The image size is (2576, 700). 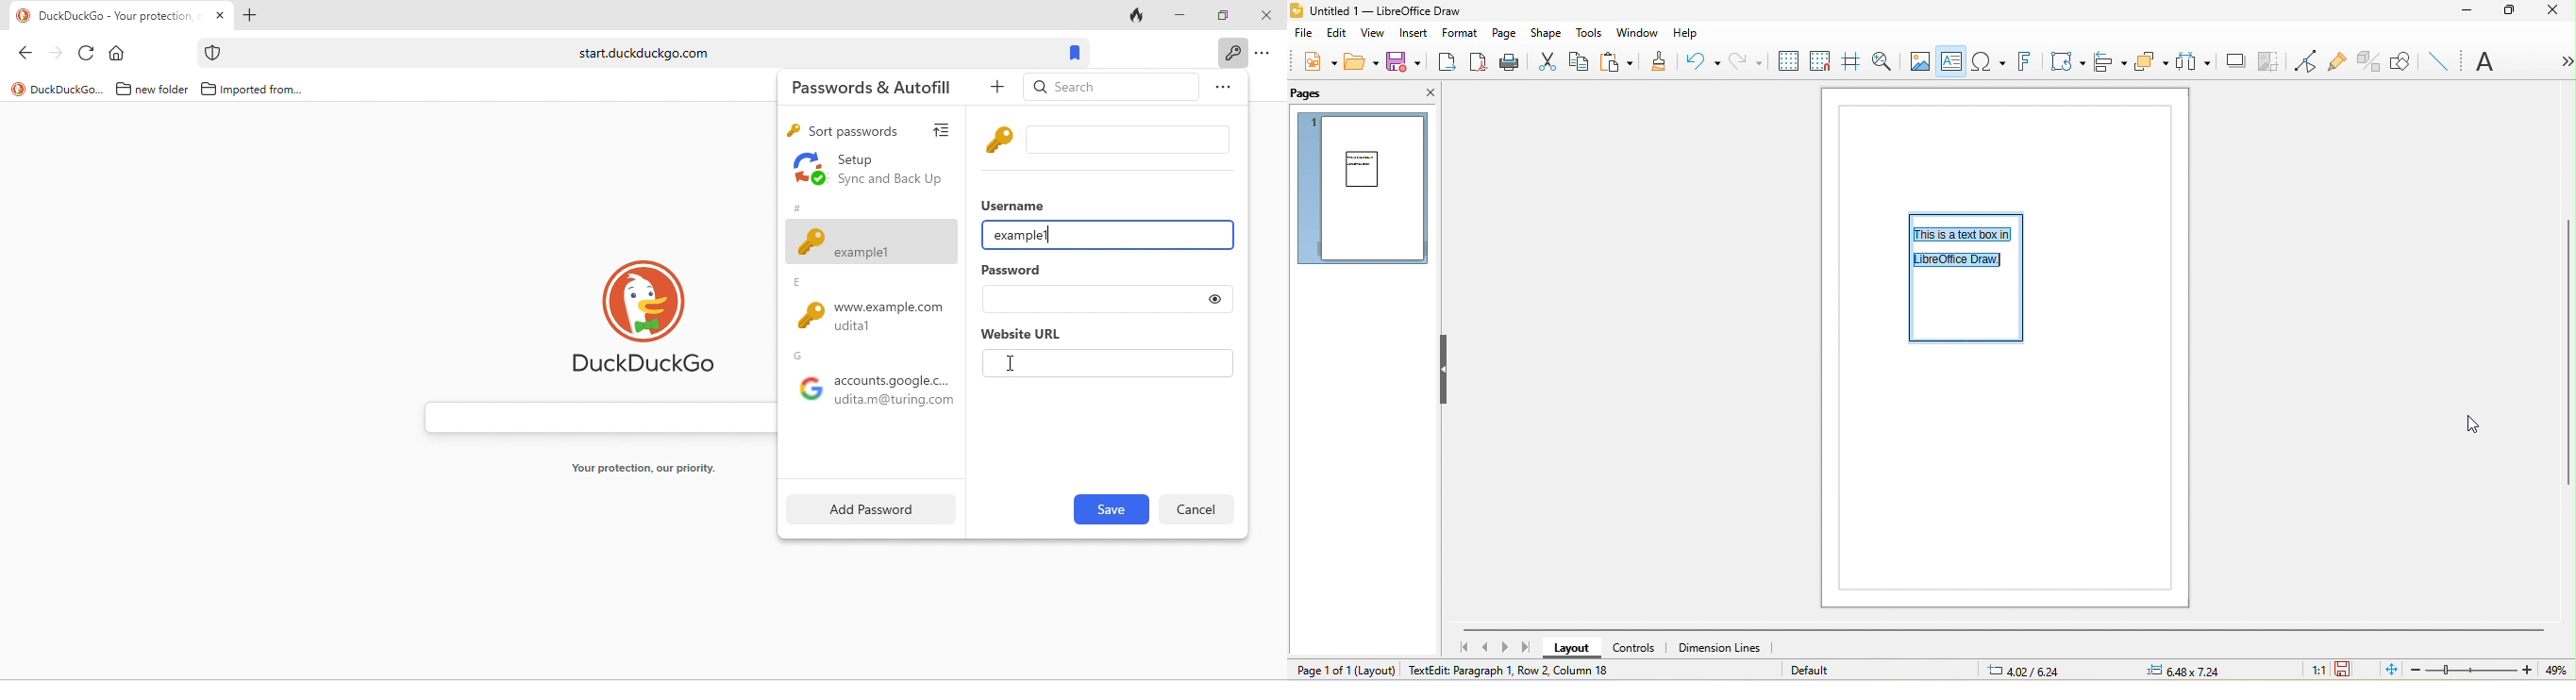 What do you see at coordinates (1361, 61) in the screenshot?
I see `open` at bounding box center [1361, 61].